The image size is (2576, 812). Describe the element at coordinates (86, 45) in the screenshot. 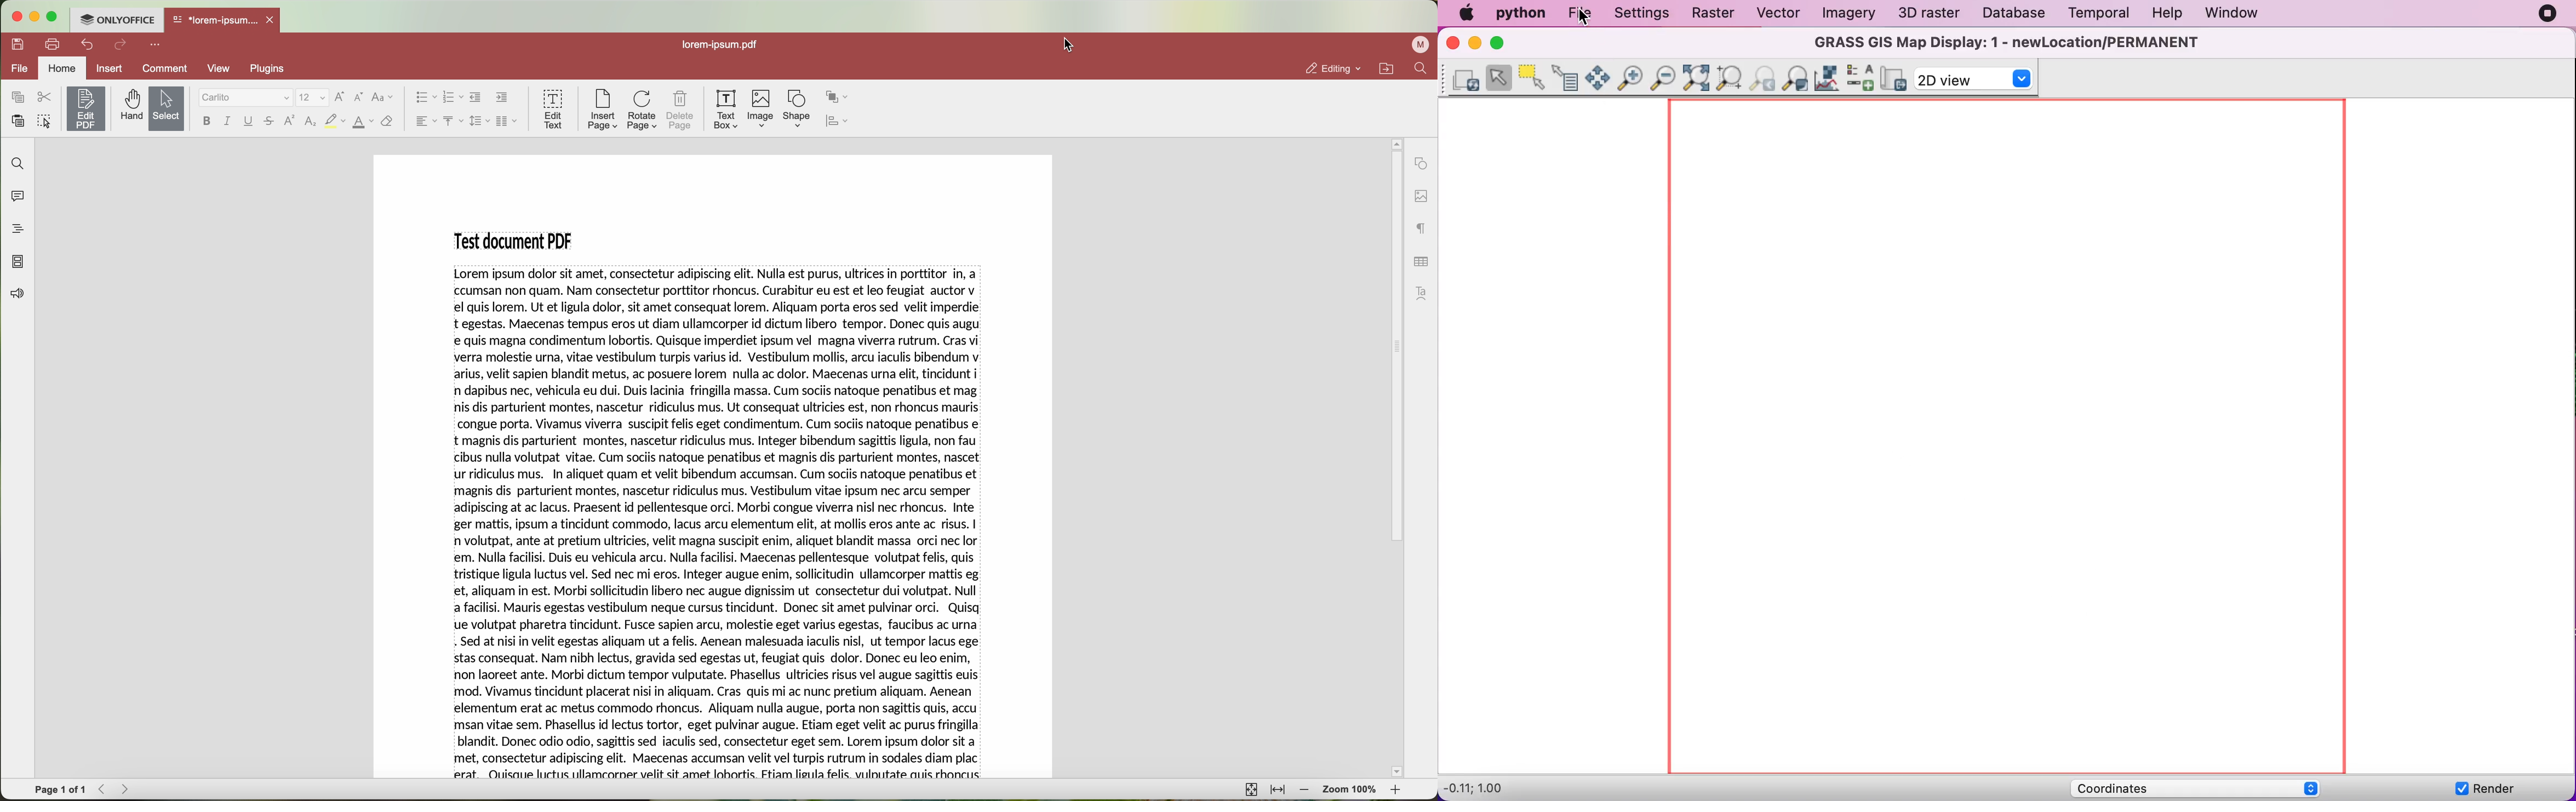

I see `undo` at that location.